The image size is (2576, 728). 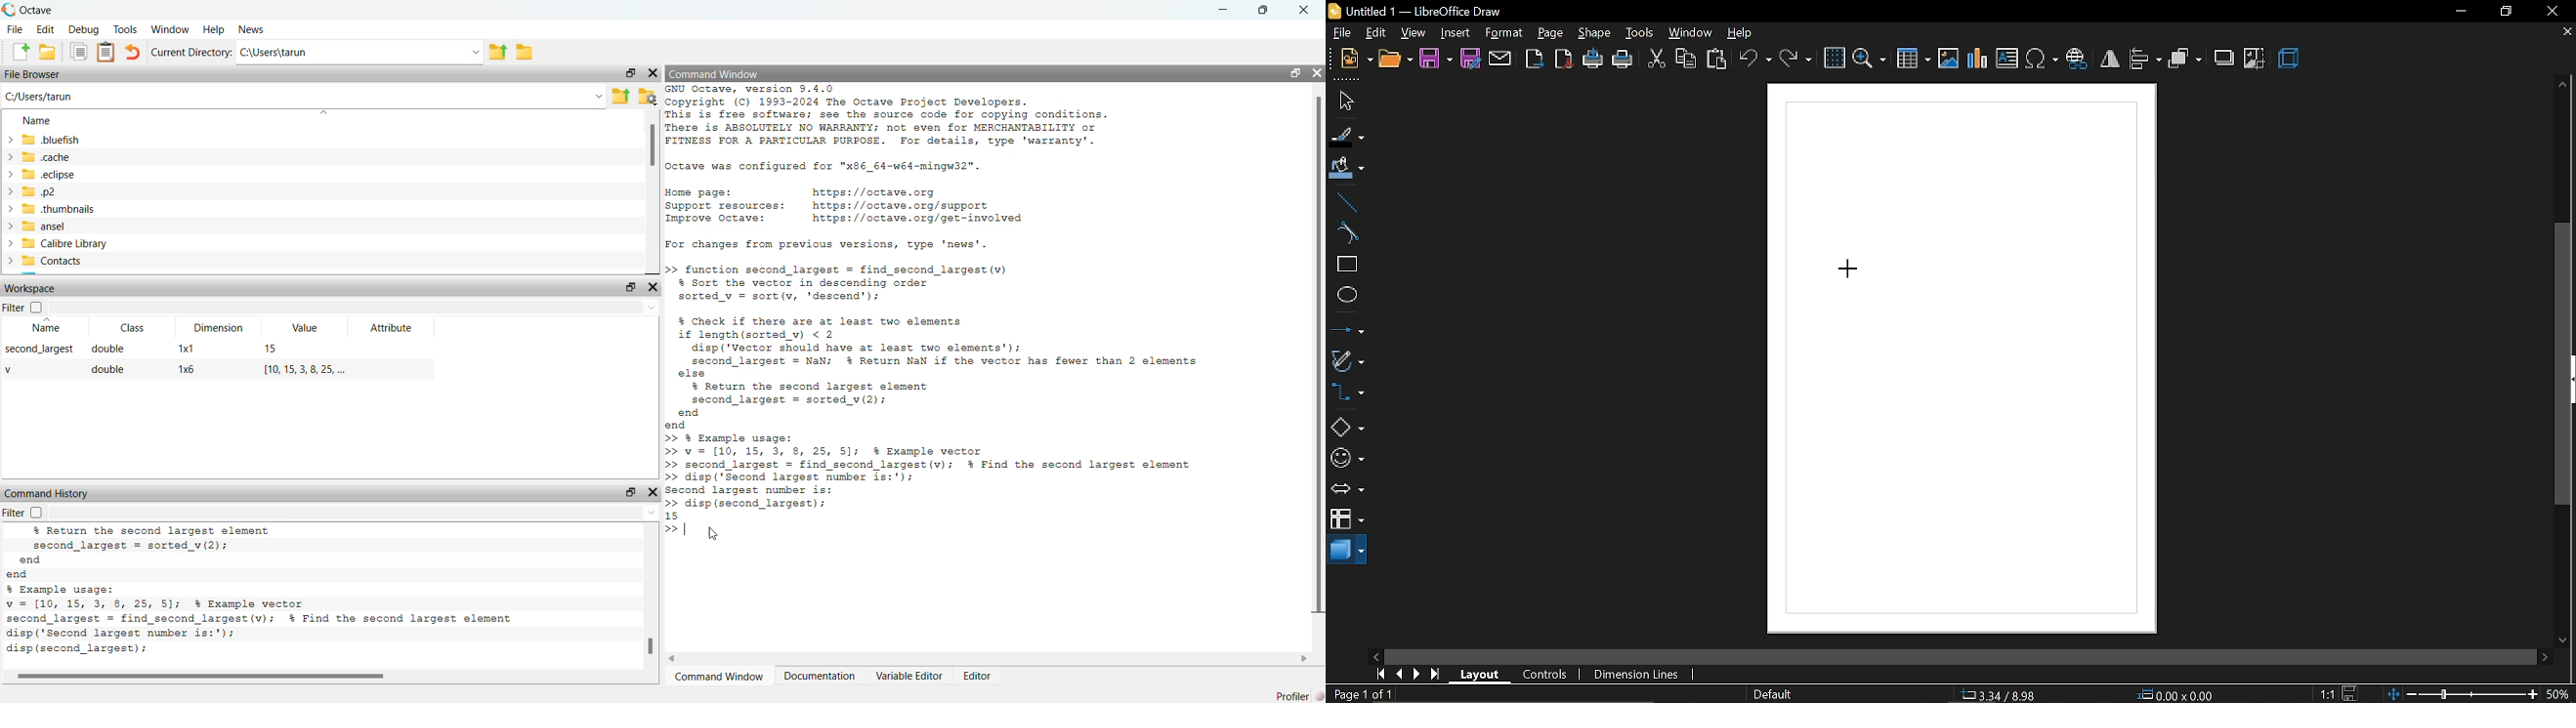 I want to click on close tab, so click(x=2566, y=34).